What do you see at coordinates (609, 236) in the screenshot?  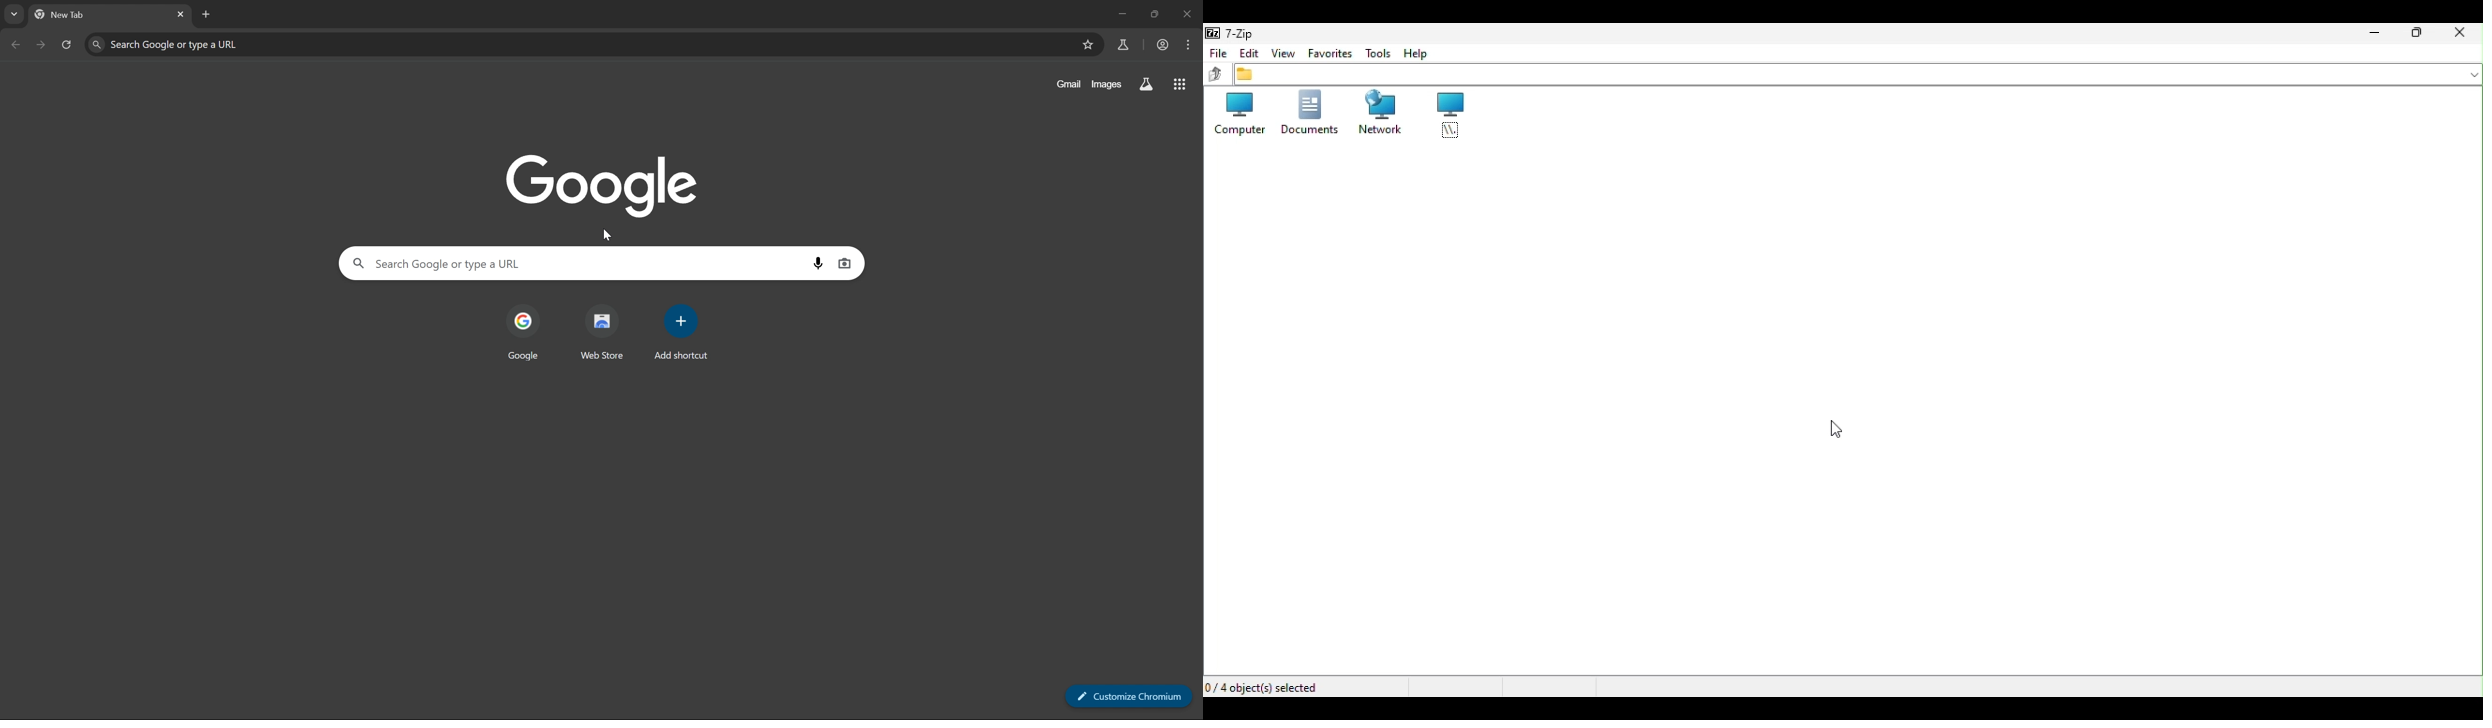 I see `cursor` at bounding box center [609, 236].